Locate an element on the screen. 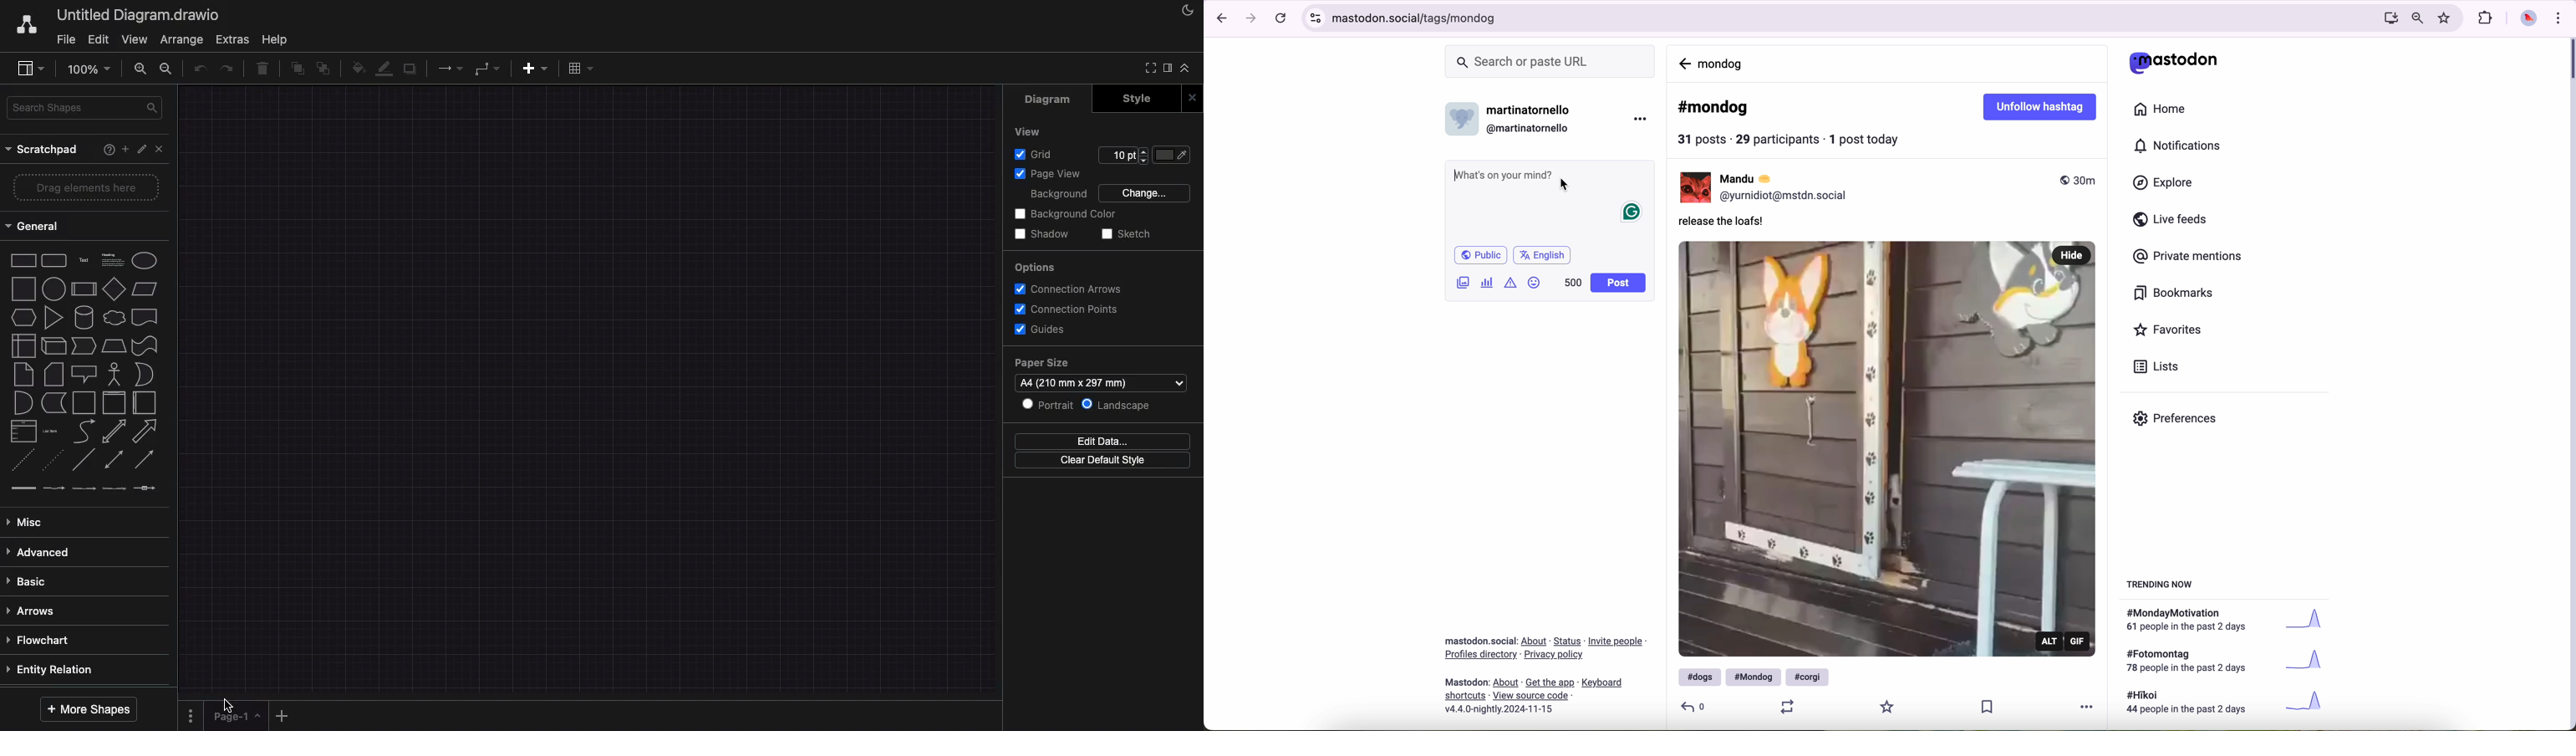  content warning is located at coordinates (1509, 285).